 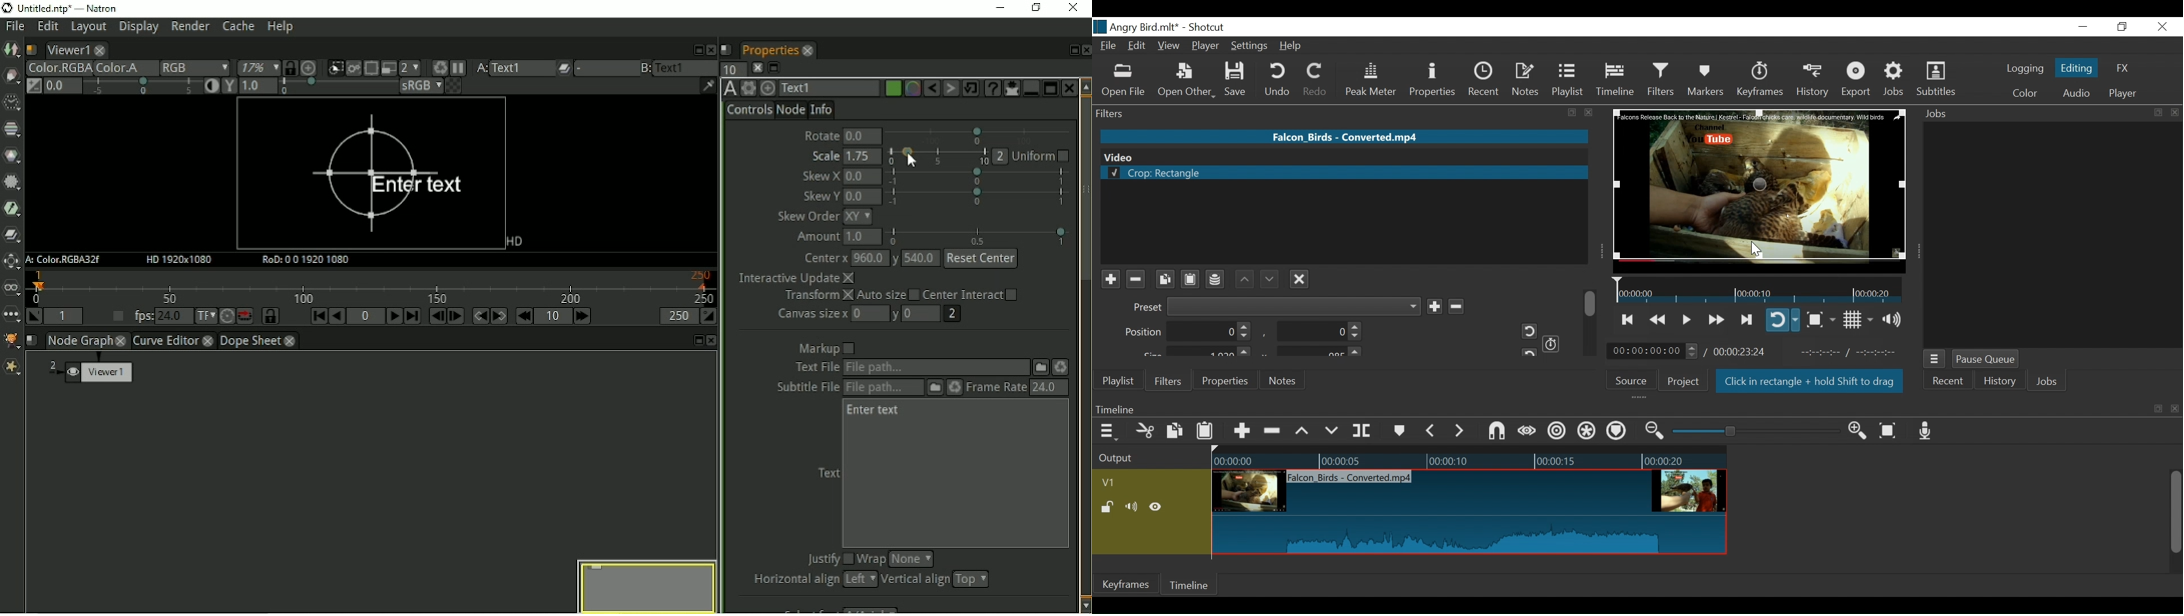 What do you see at coordinates (1323, 113) in the screenshot?
I see `filters` at bounding box center [1323, 113].